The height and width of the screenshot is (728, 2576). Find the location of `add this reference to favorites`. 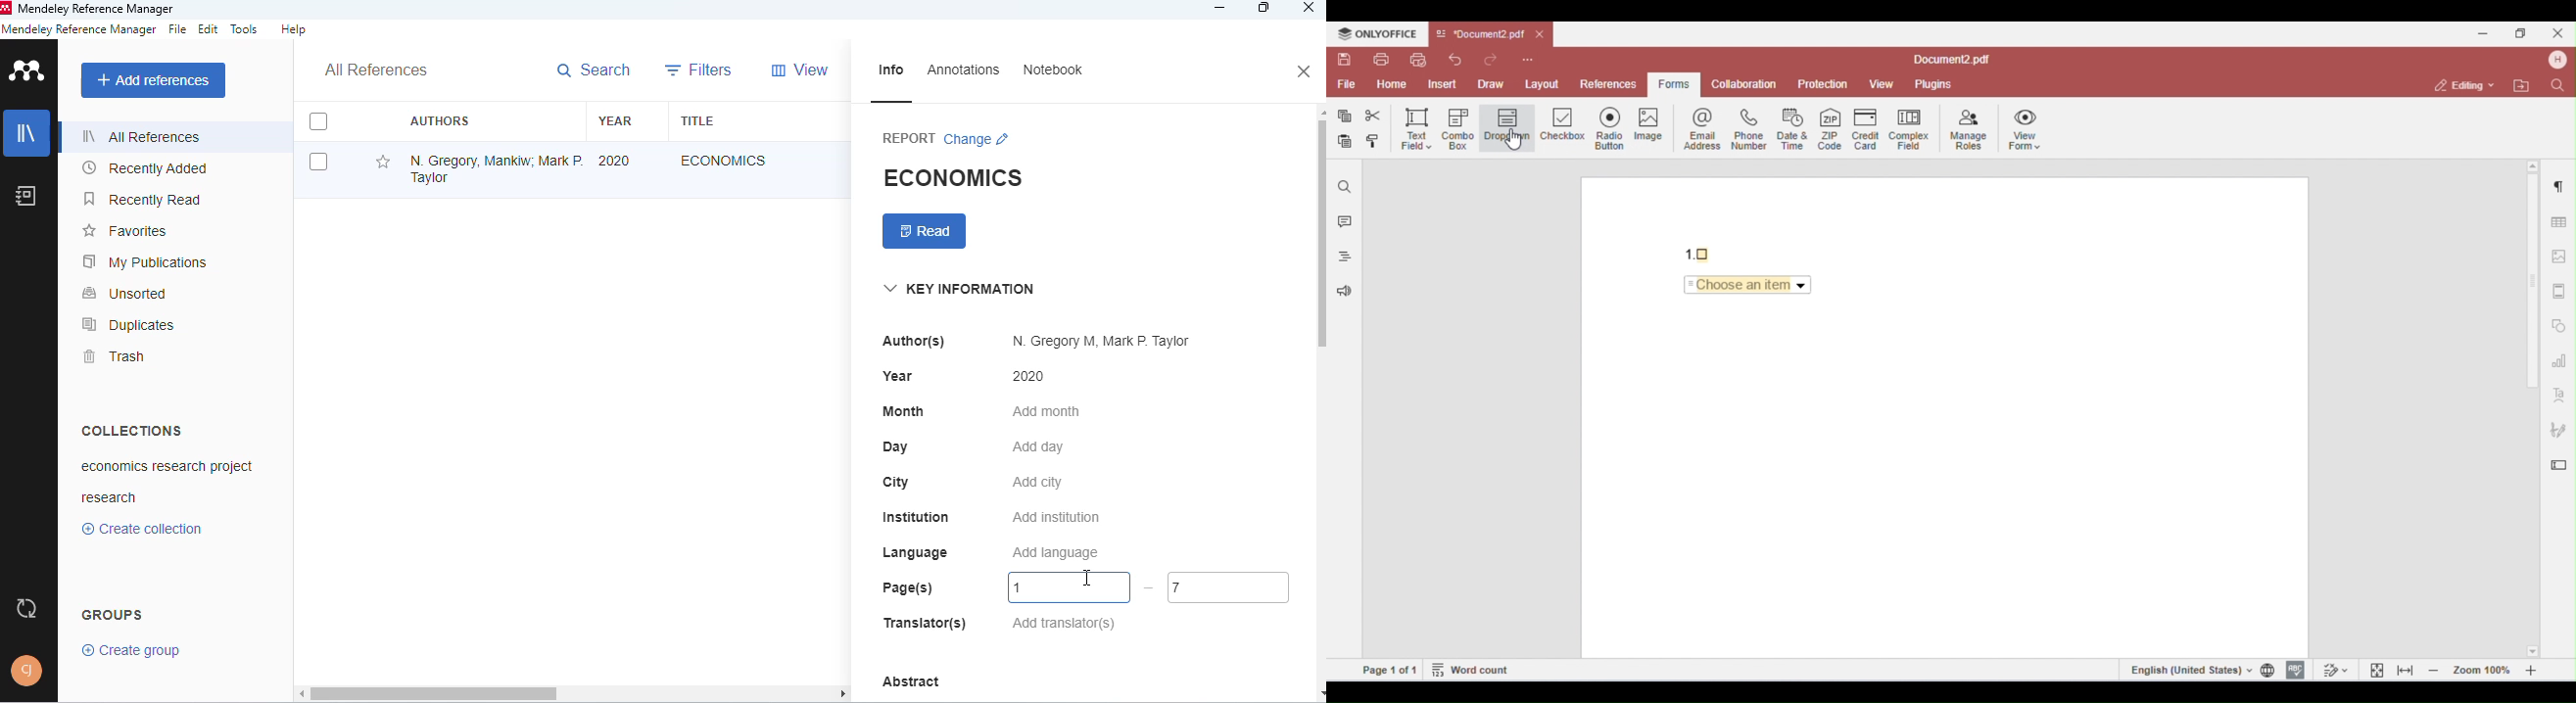

add this reference to favorites is located at coordinates (384, 163).